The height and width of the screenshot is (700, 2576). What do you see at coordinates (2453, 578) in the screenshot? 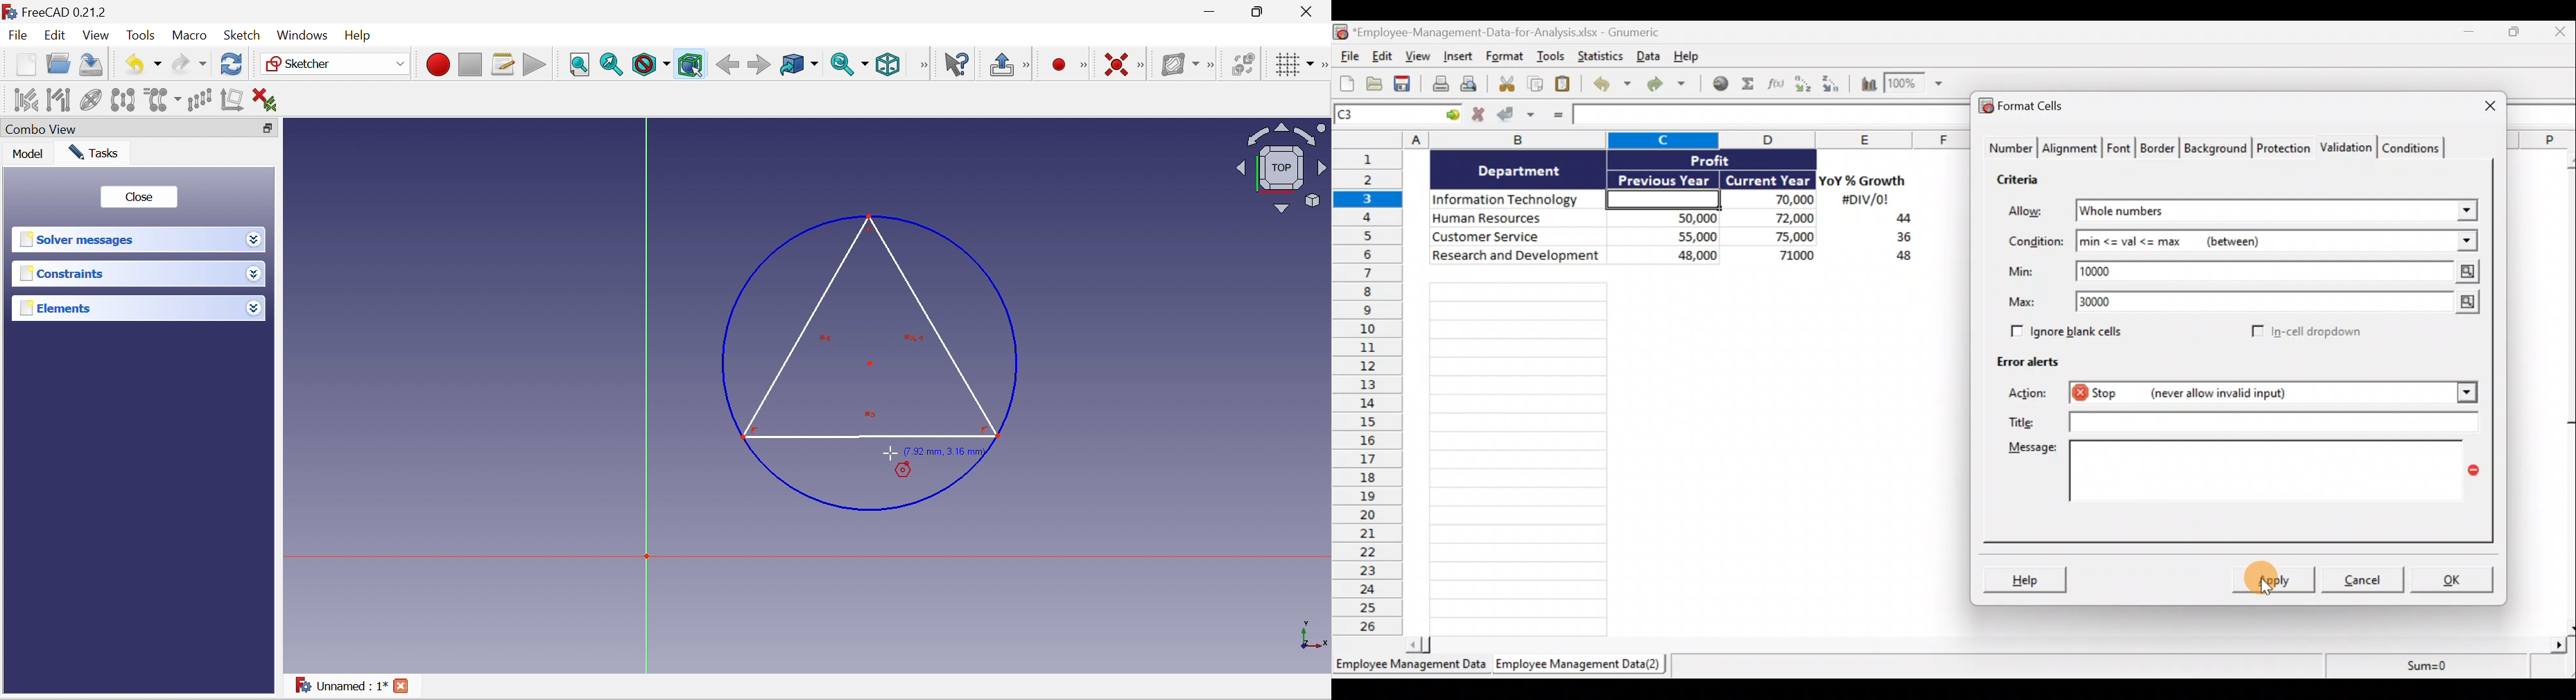
I see `OK` at bounding box center [2453, 578].